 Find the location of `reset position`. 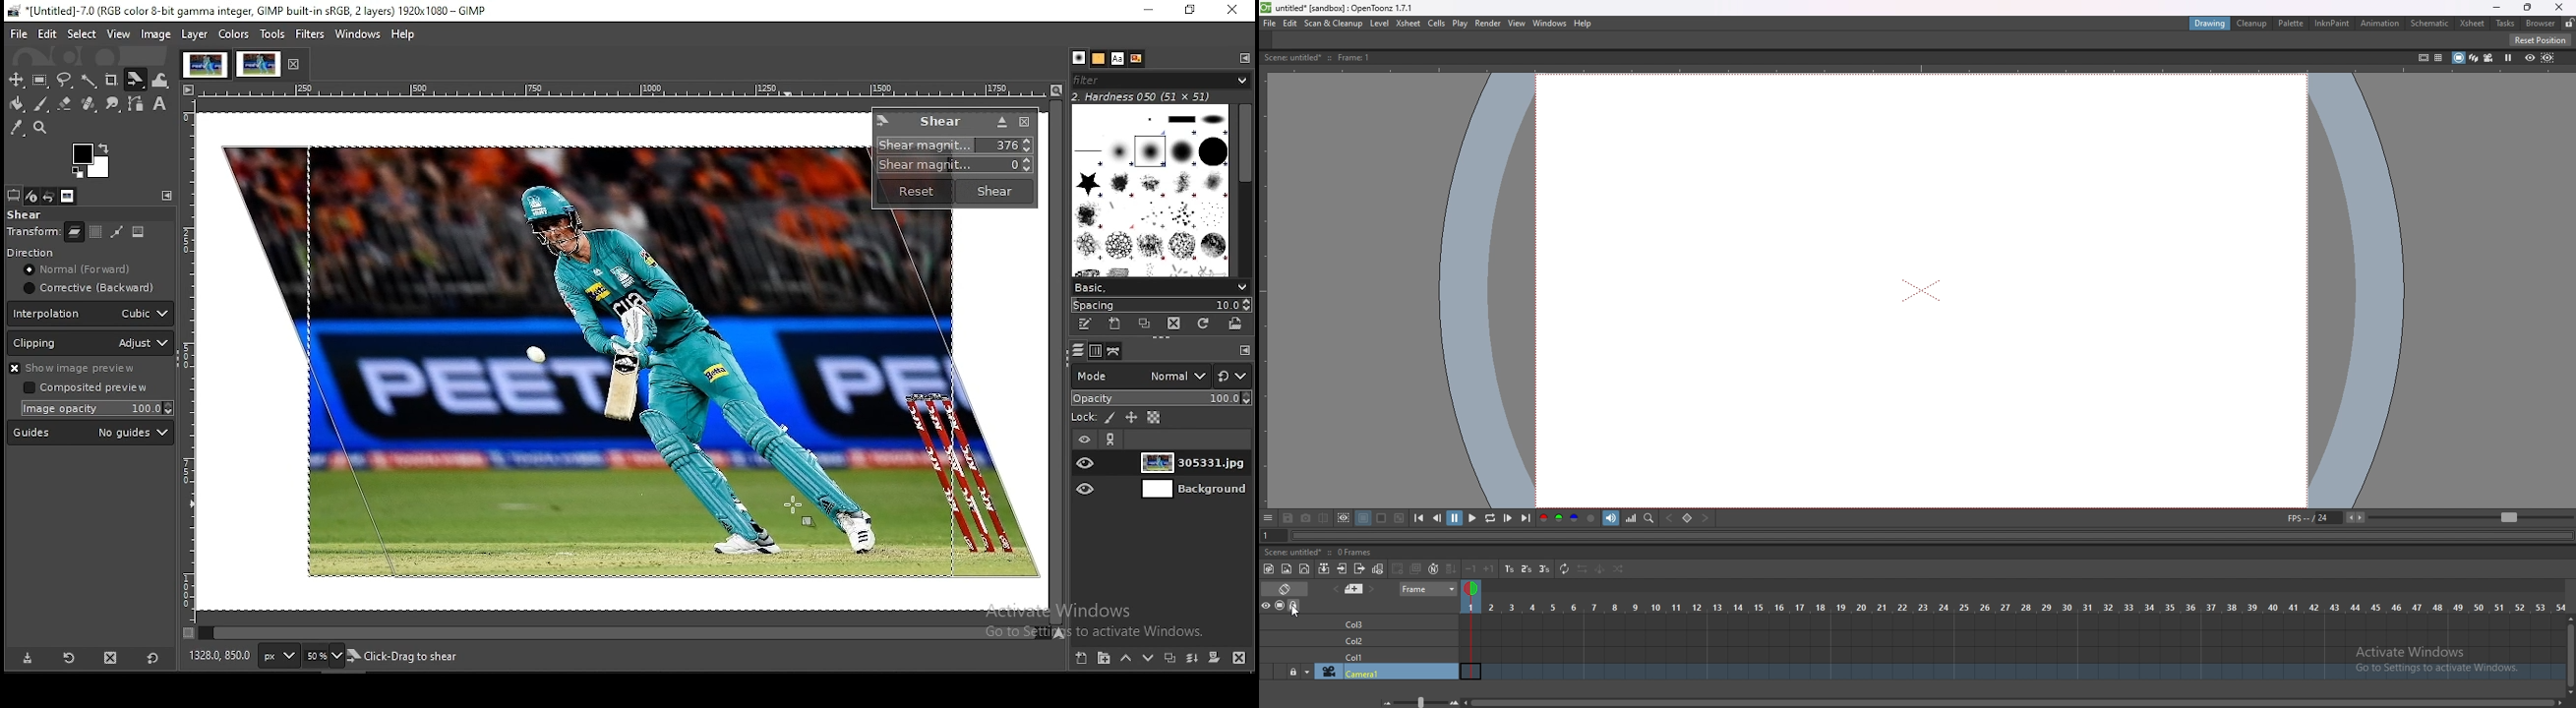

reset position is located at coordinates (2541, 40).